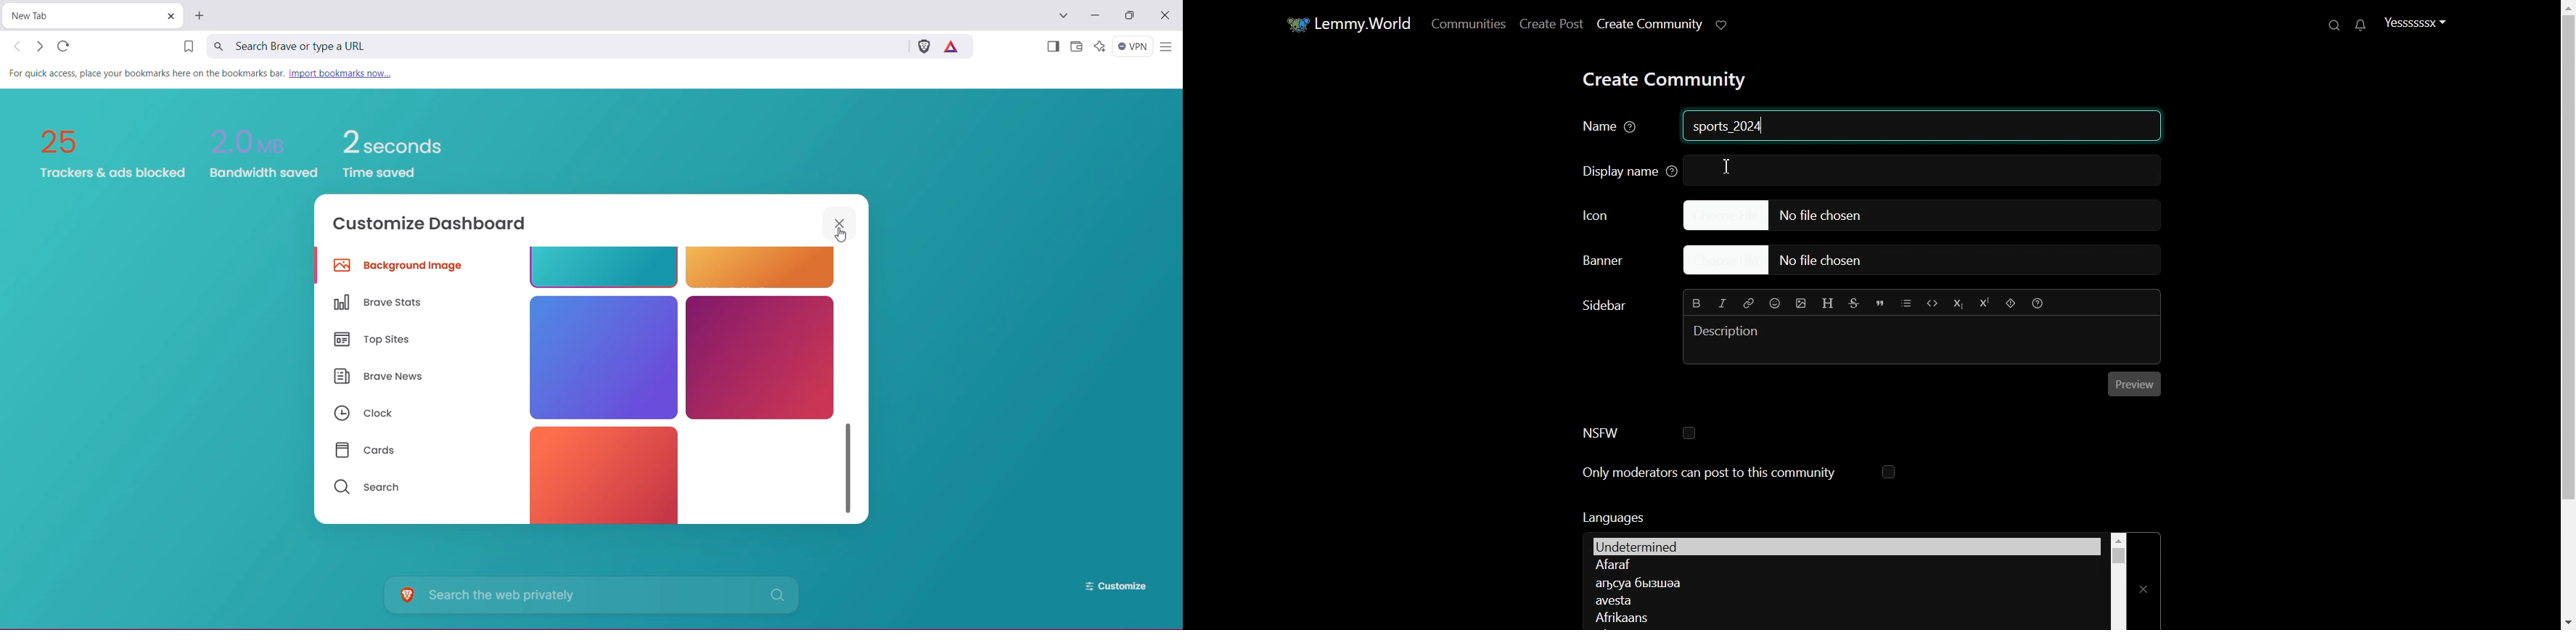 This screenshot has width=2576, height=644. I want to click on Languages, so click(1846, 545).